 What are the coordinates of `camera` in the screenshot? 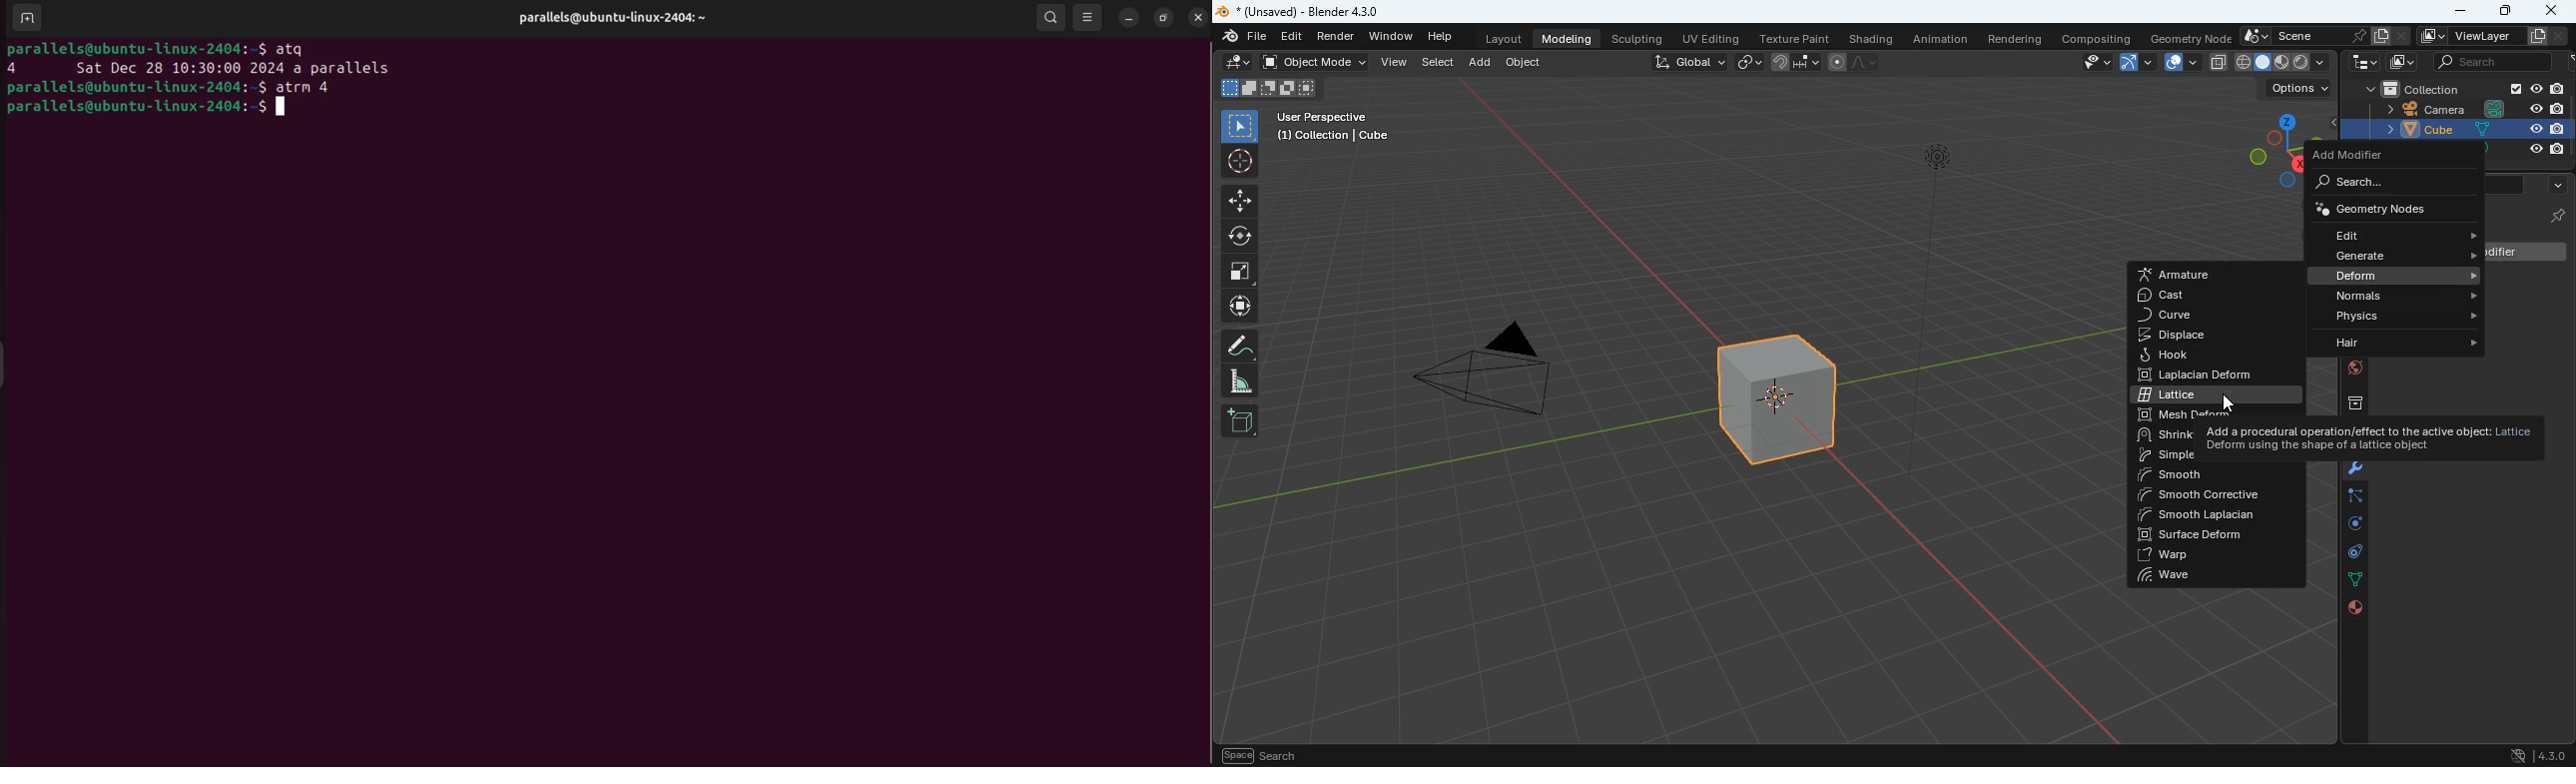 It's located at (2465, 112).